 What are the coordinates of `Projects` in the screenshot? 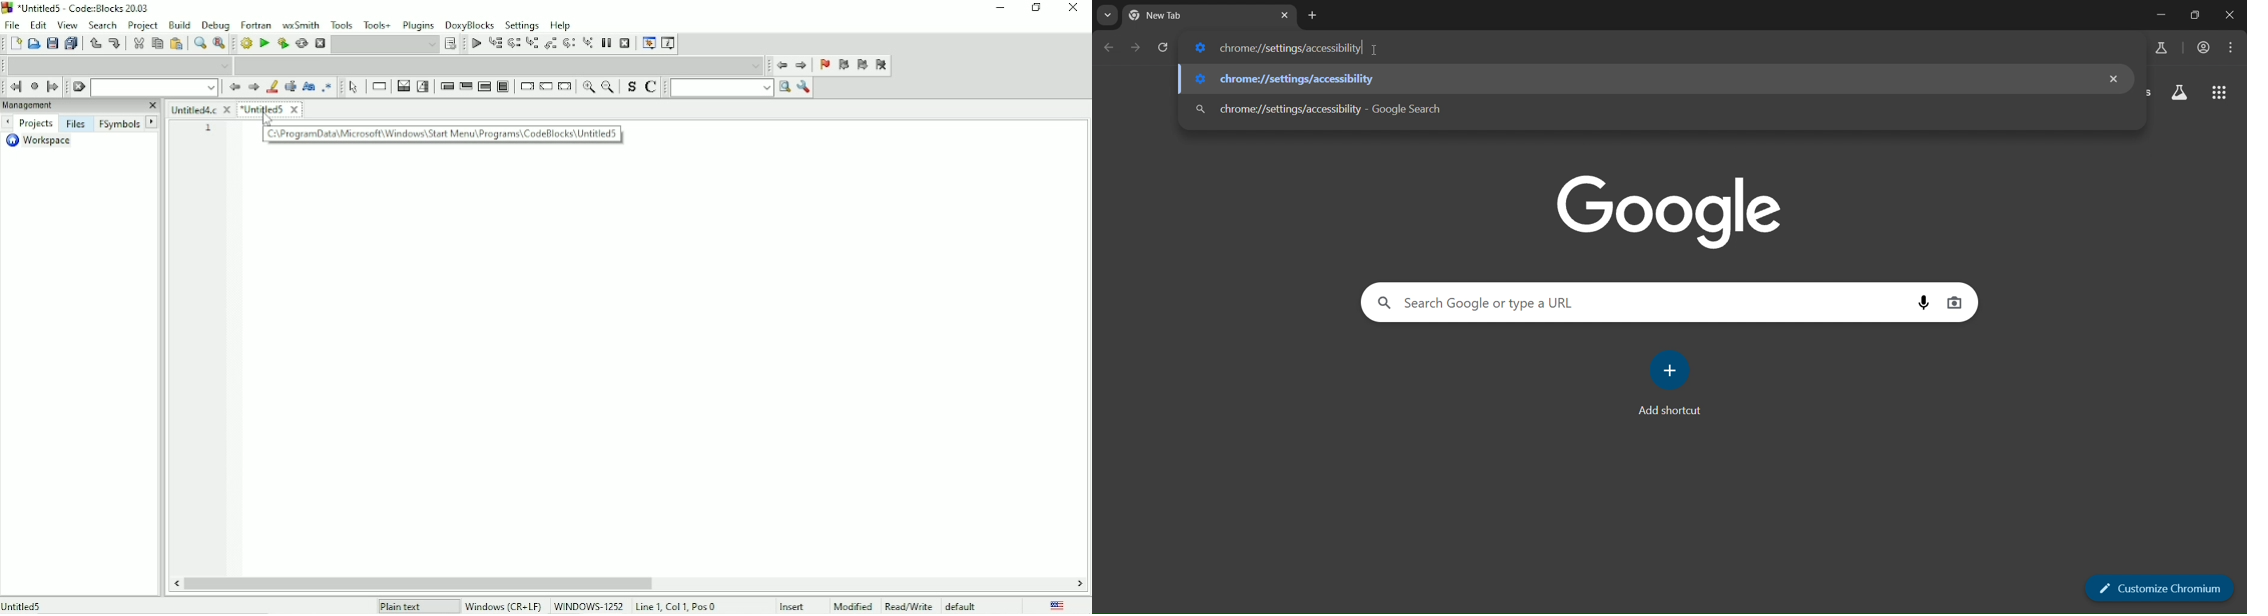 It's located at (36, 122).